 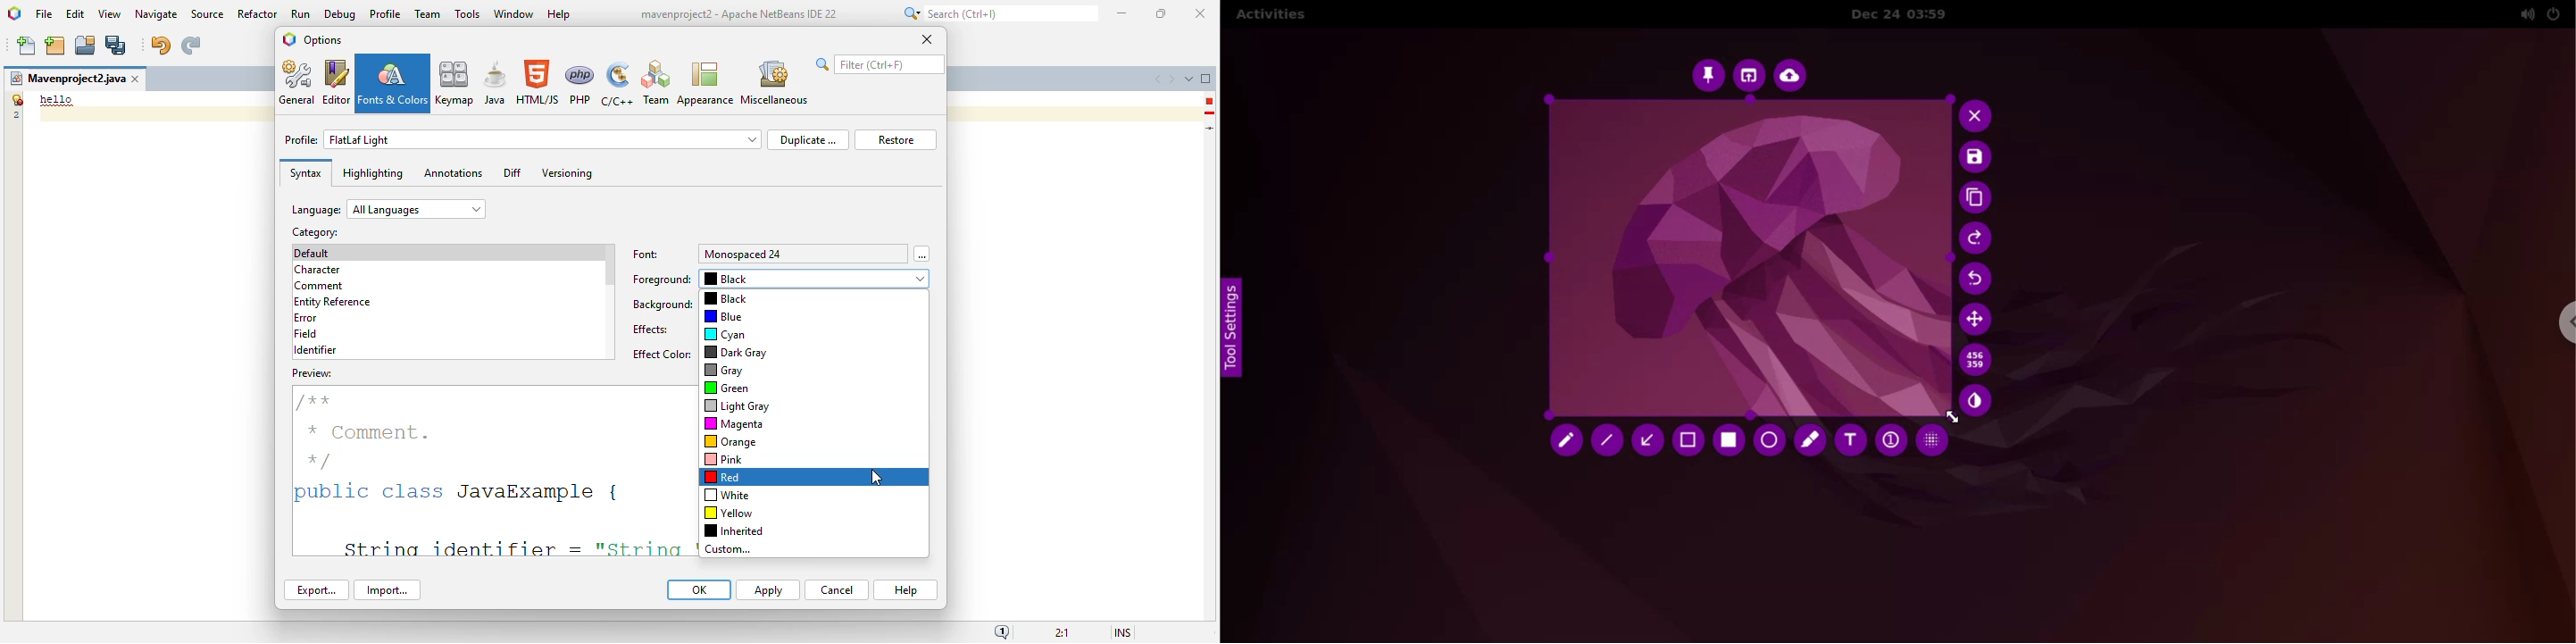 I want to click on yellow, so click(x=729, y=513).